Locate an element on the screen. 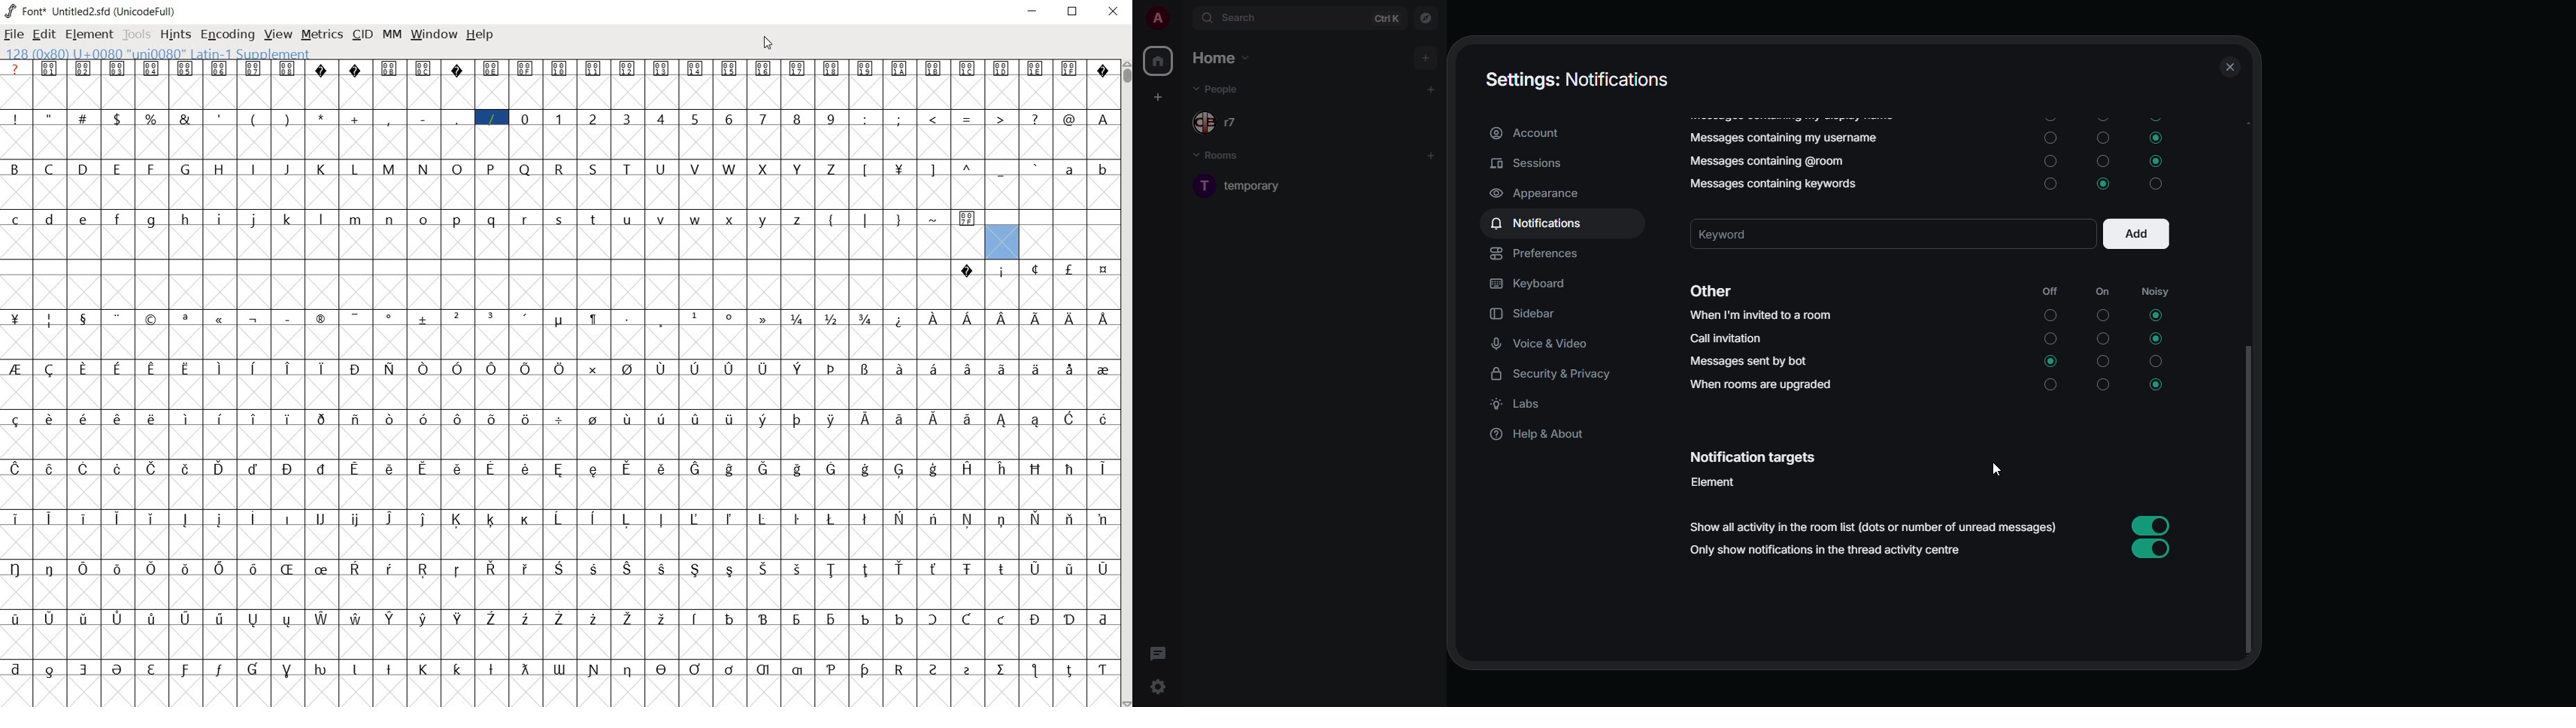 This screenshot has width=2576, height=728. glyph is located at coordinates (525, 119).